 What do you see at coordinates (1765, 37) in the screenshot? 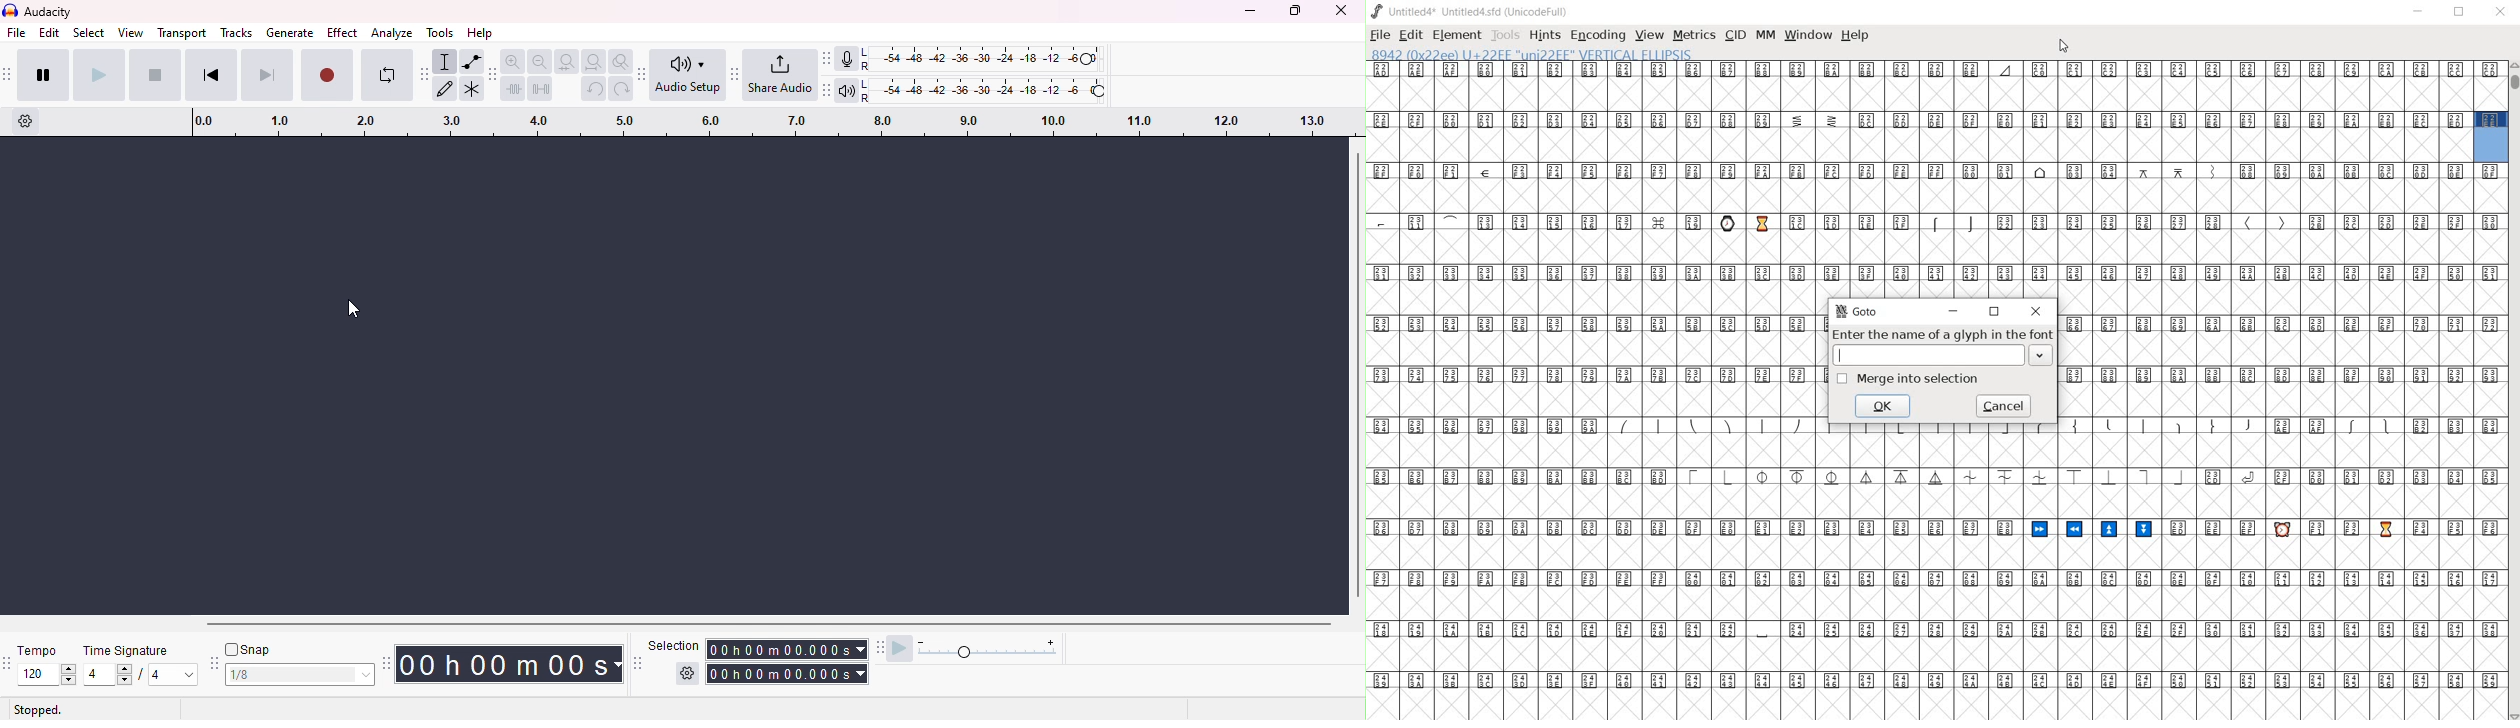
I see `MM` at bounding box center [1765, 37].